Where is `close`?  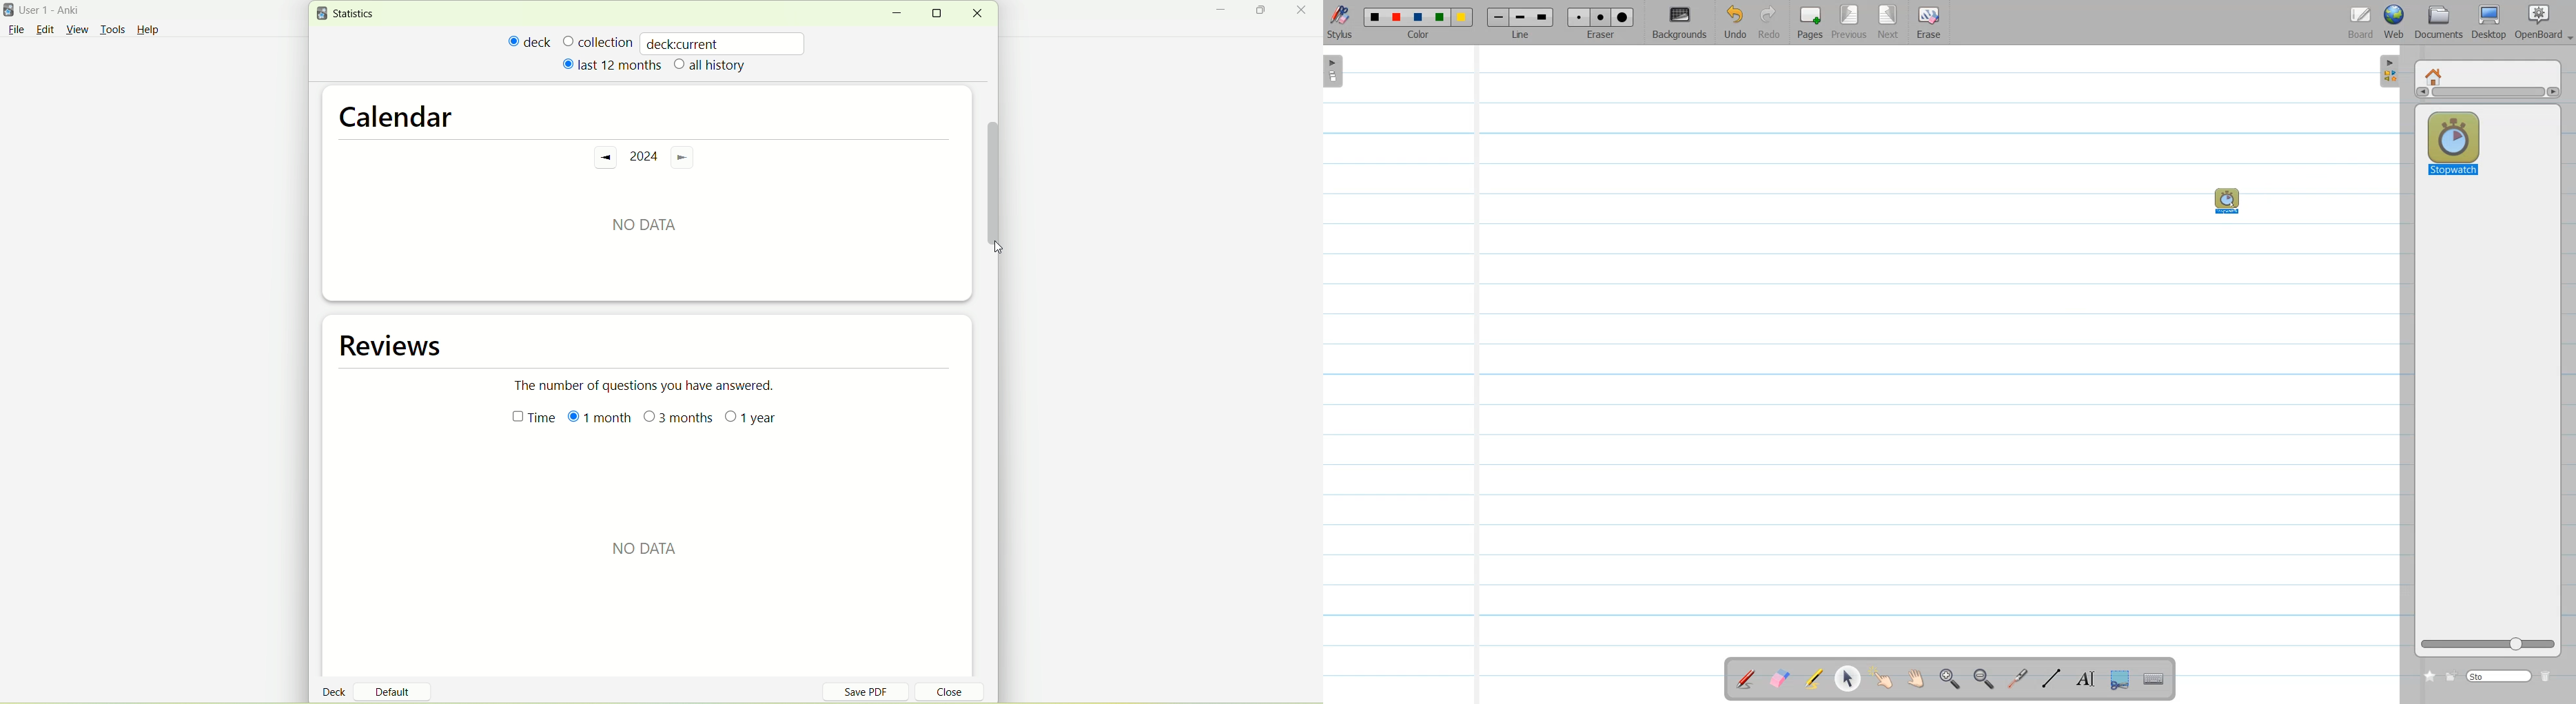
close is located at coordinates (941, 694).